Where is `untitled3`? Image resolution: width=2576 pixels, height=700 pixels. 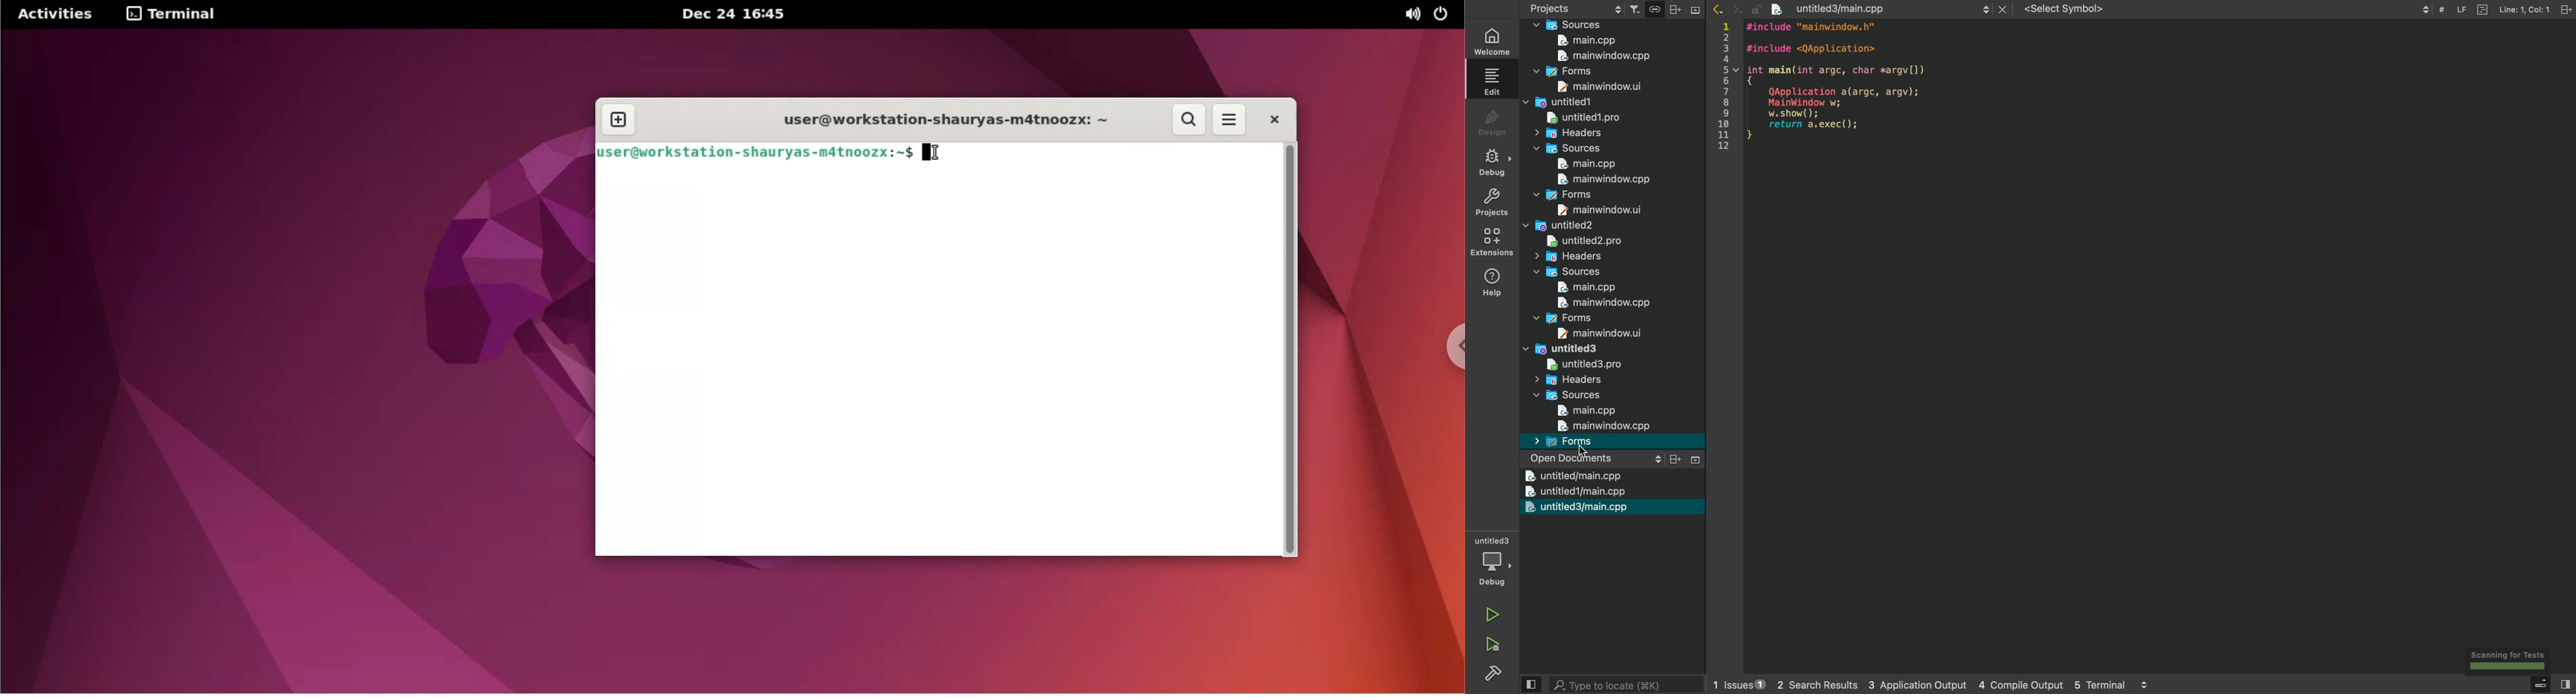
untitled3 is located at coordinates (1574, 507).